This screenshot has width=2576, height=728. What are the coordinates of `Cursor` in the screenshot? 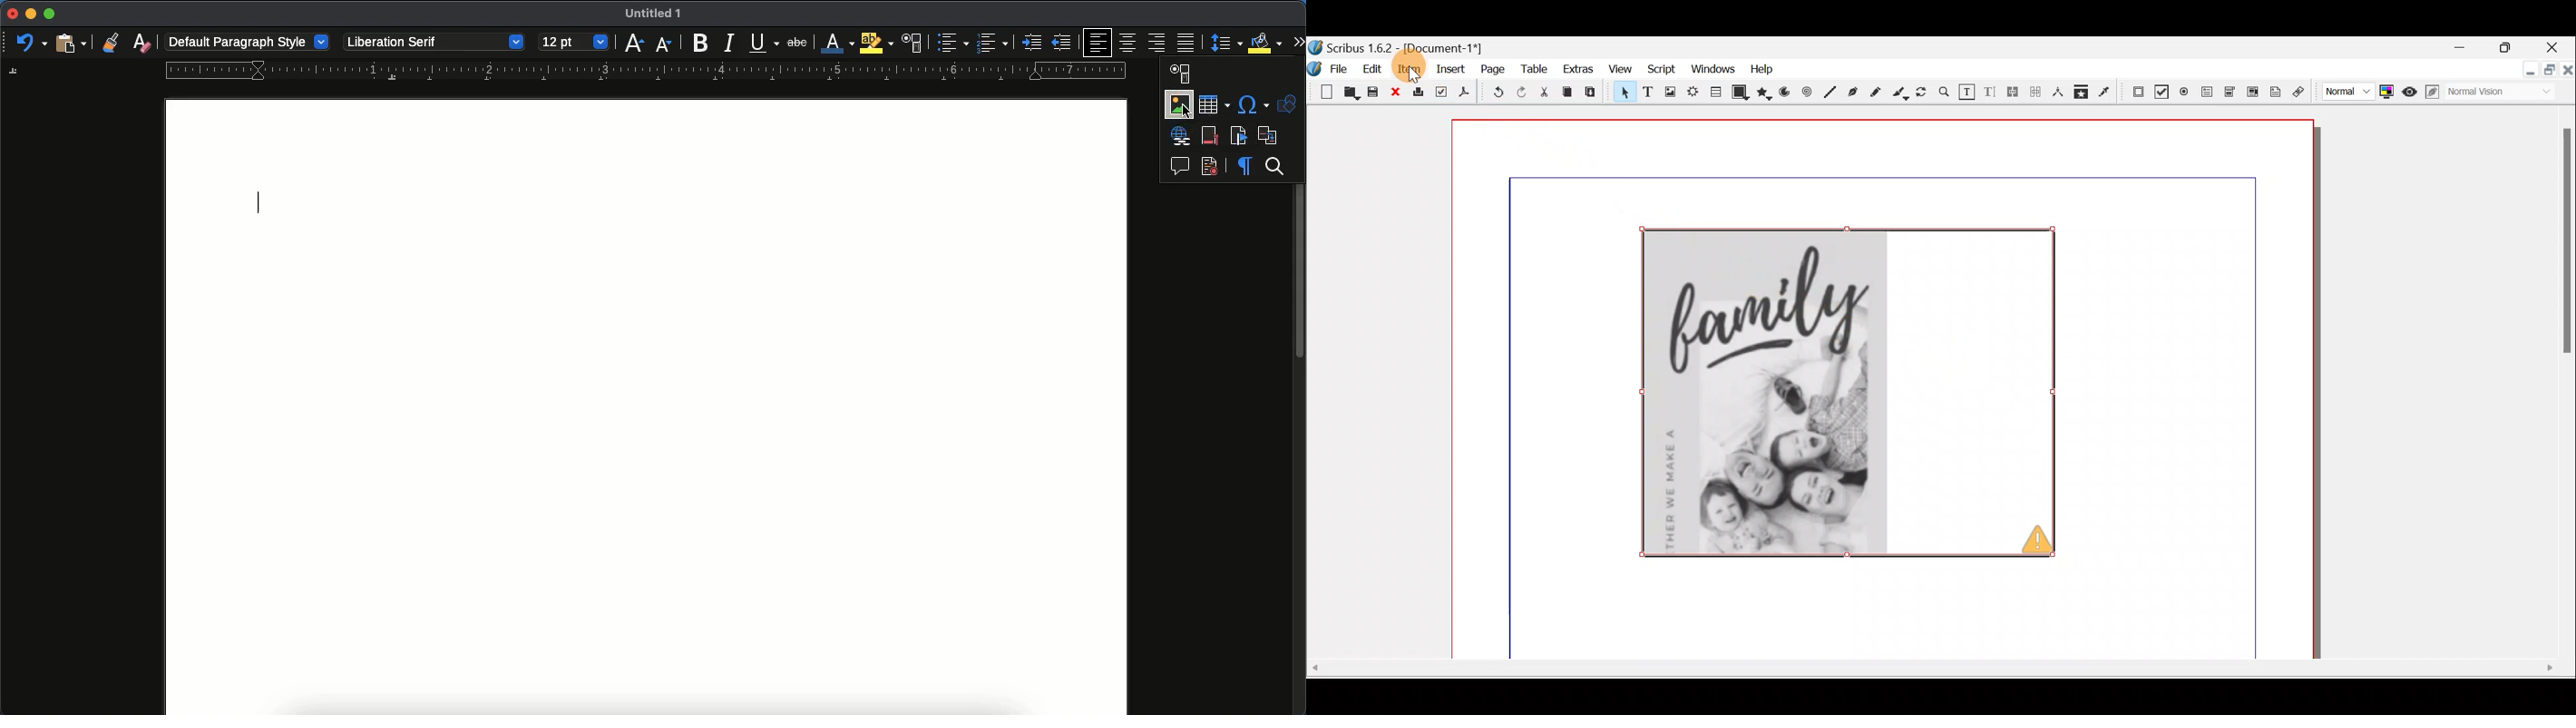 It's located at (1186, 112).